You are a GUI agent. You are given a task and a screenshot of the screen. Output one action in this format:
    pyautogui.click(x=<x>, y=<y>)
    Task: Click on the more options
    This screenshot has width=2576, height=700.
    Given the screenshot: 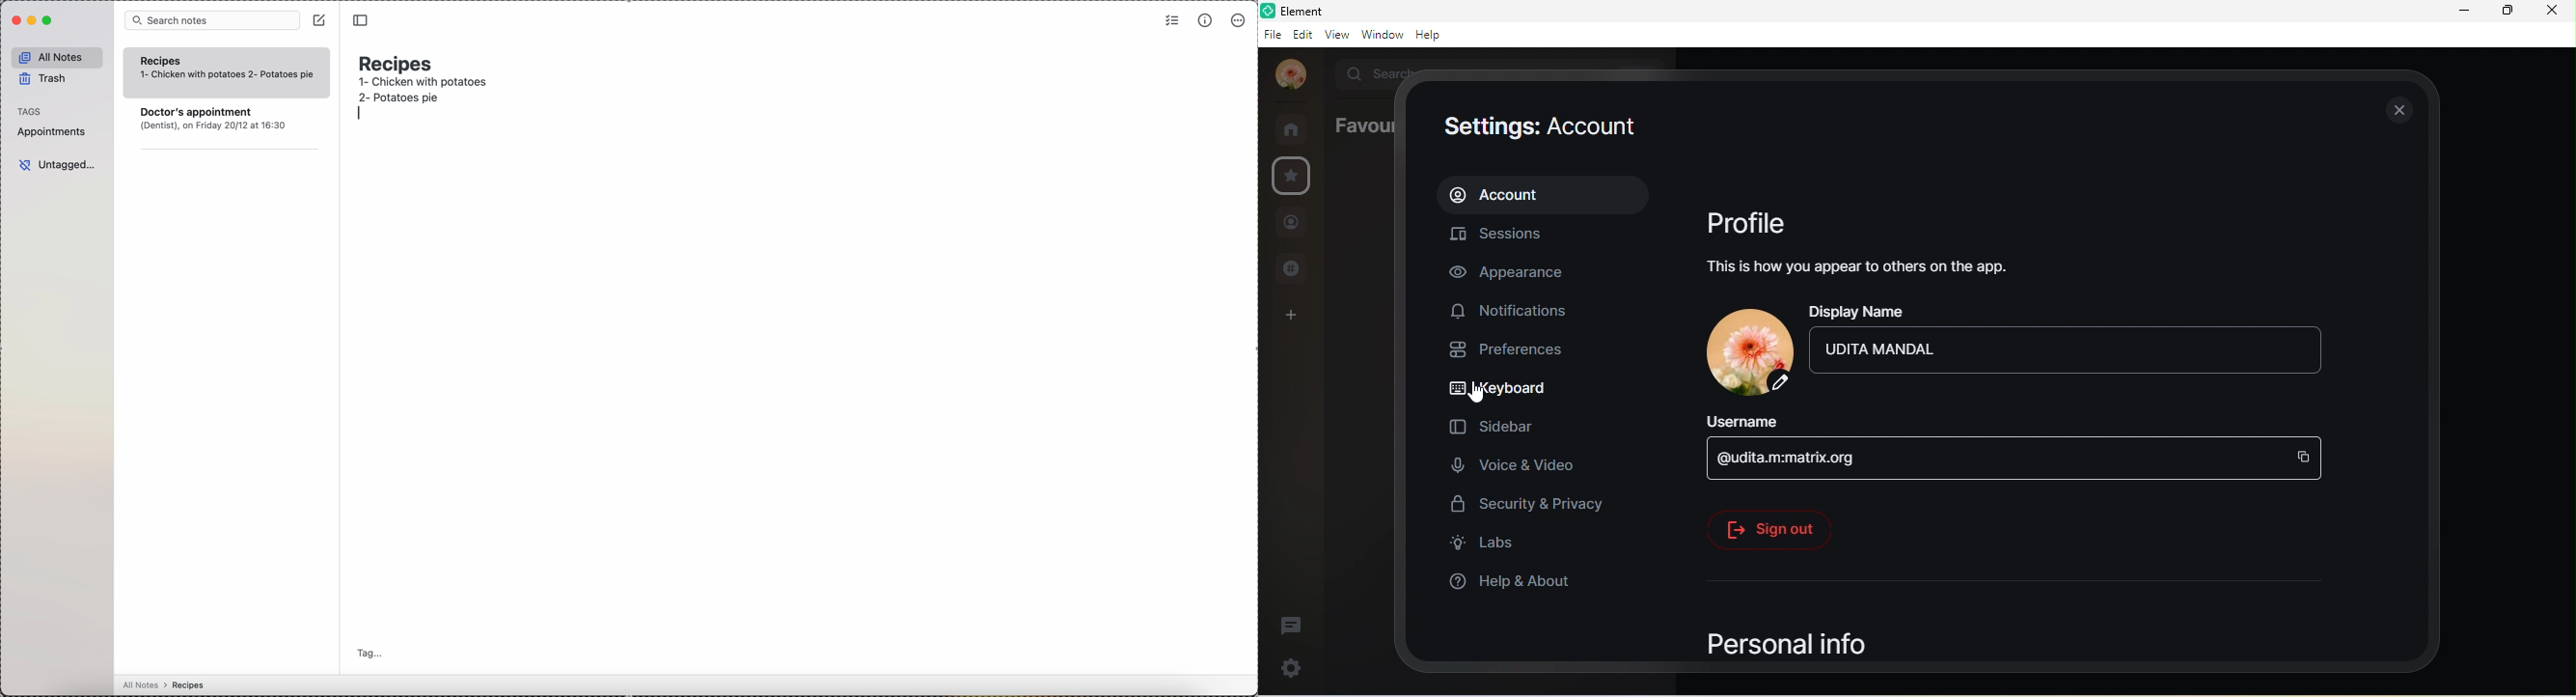 What is the action you would take?
    pyautogui.click(x=1237, y=21)
    